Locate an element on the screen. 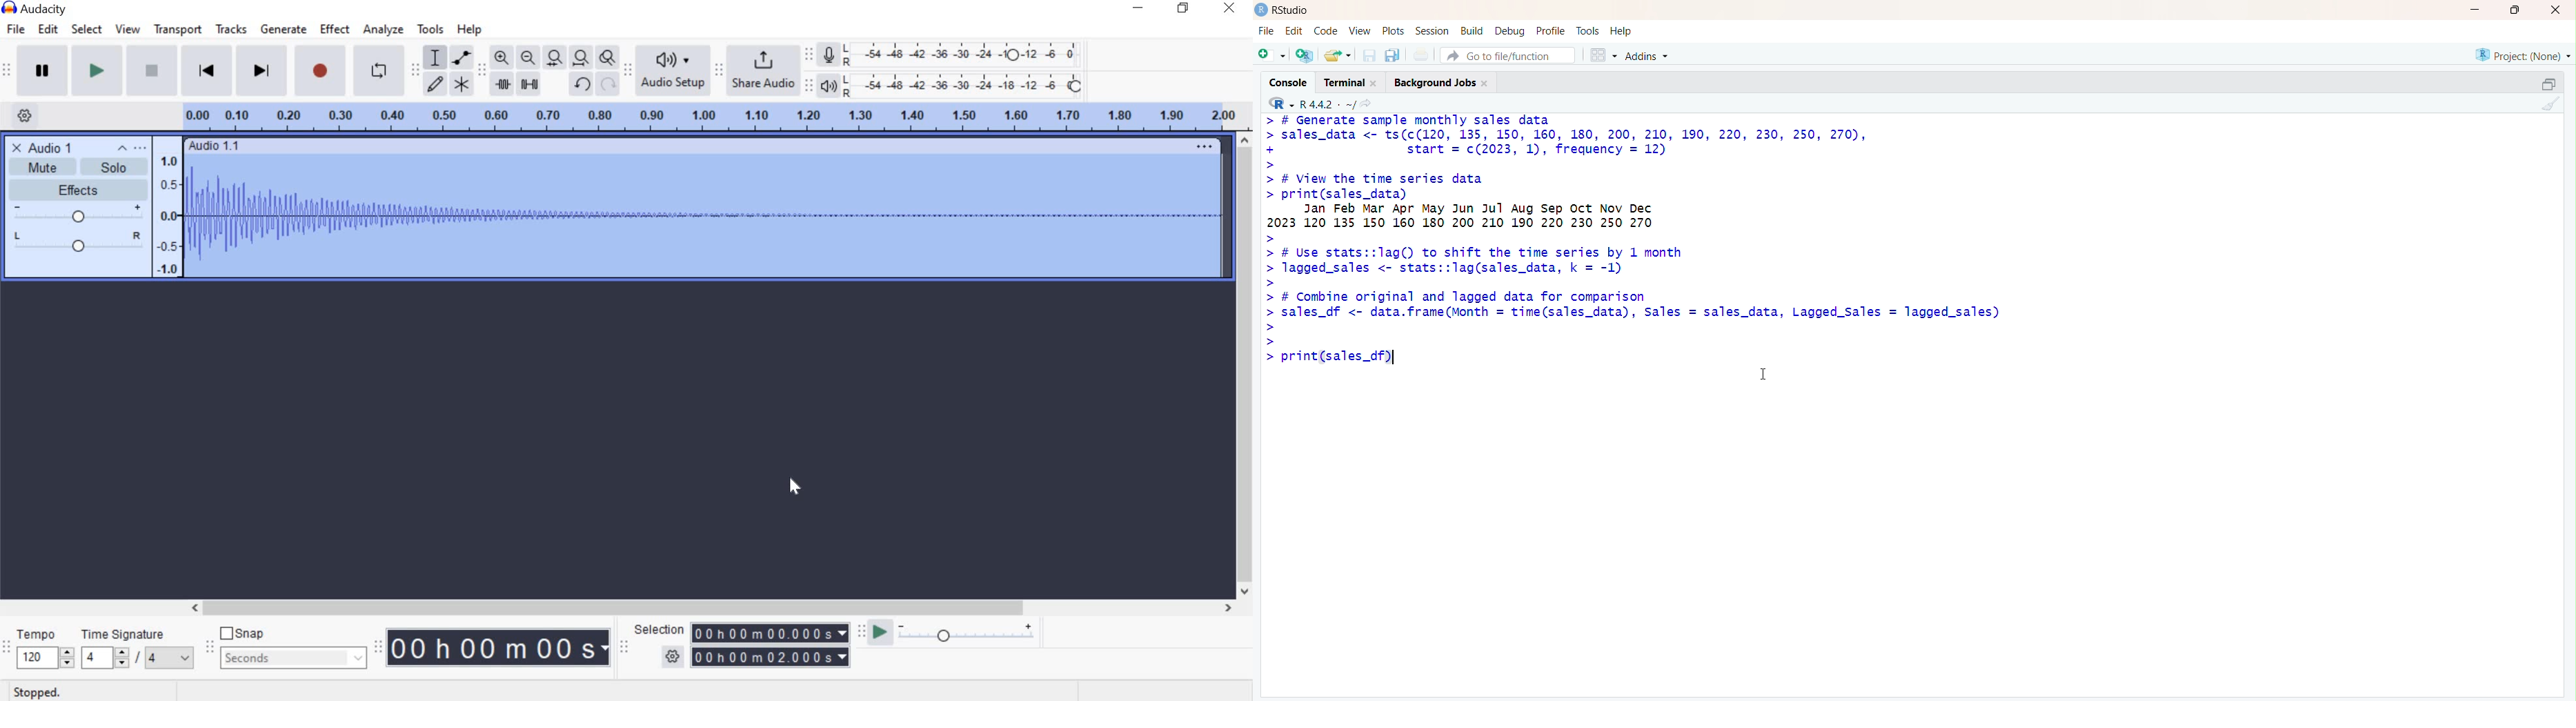 The image size is (2576, 728). print(sales_df) is located at coordinates (1345, 359).